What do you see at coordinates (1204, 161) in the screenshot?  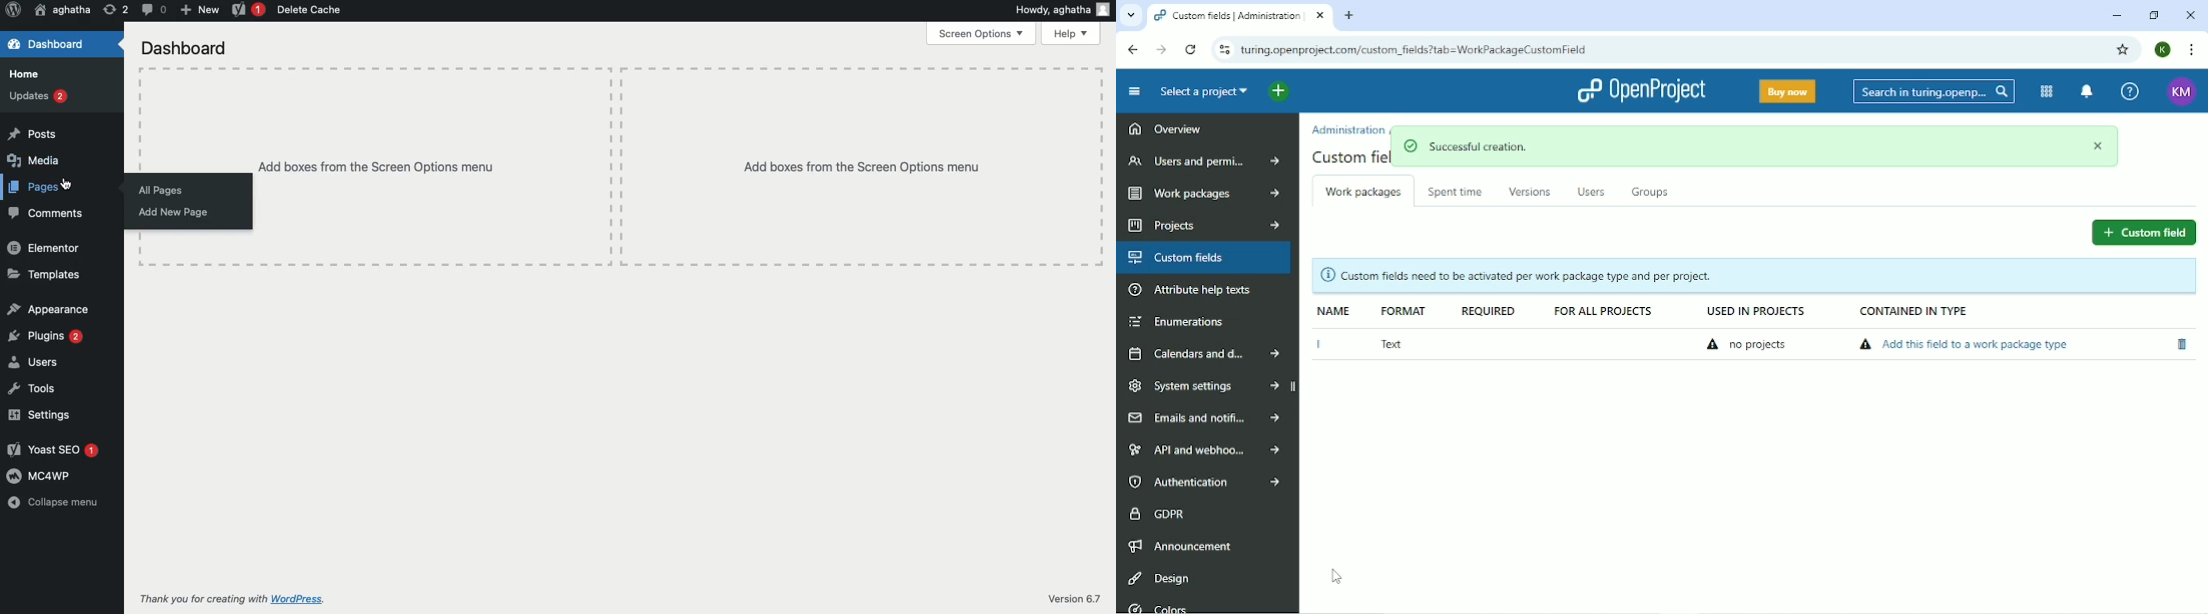 I see `Users and permissions` at bounding box center [1204, 161].